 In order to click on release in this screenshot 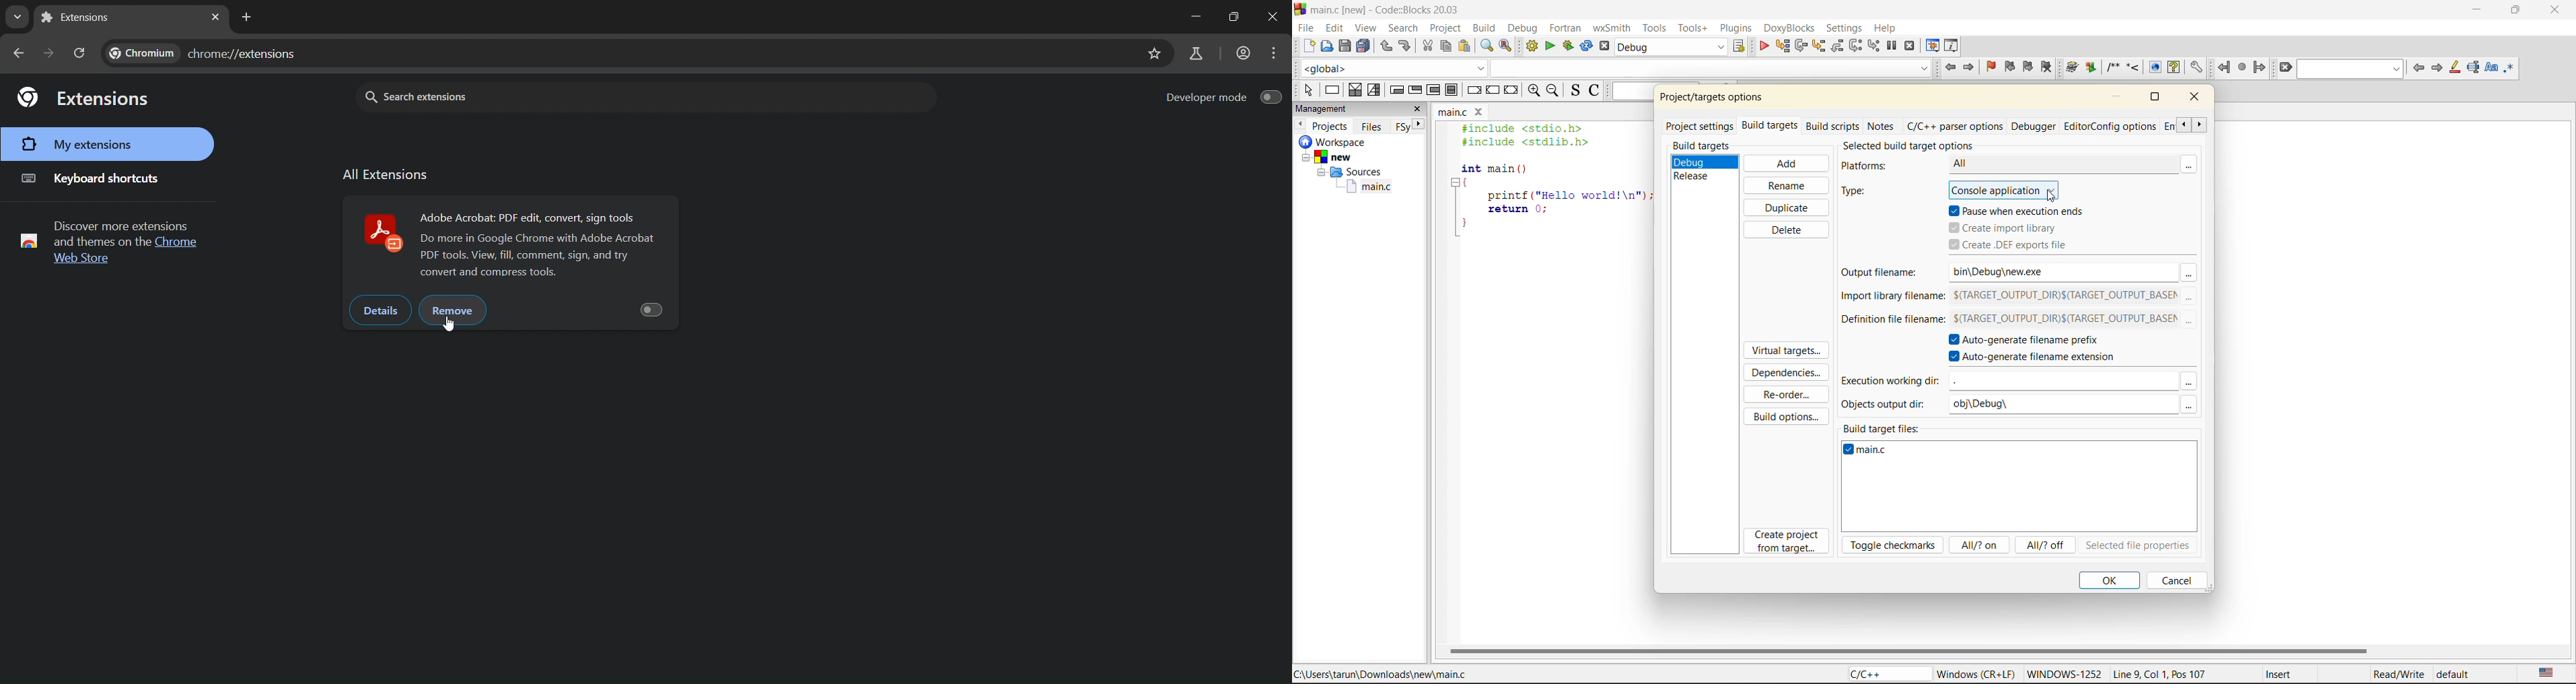, I will do `click(1699, 176)`.